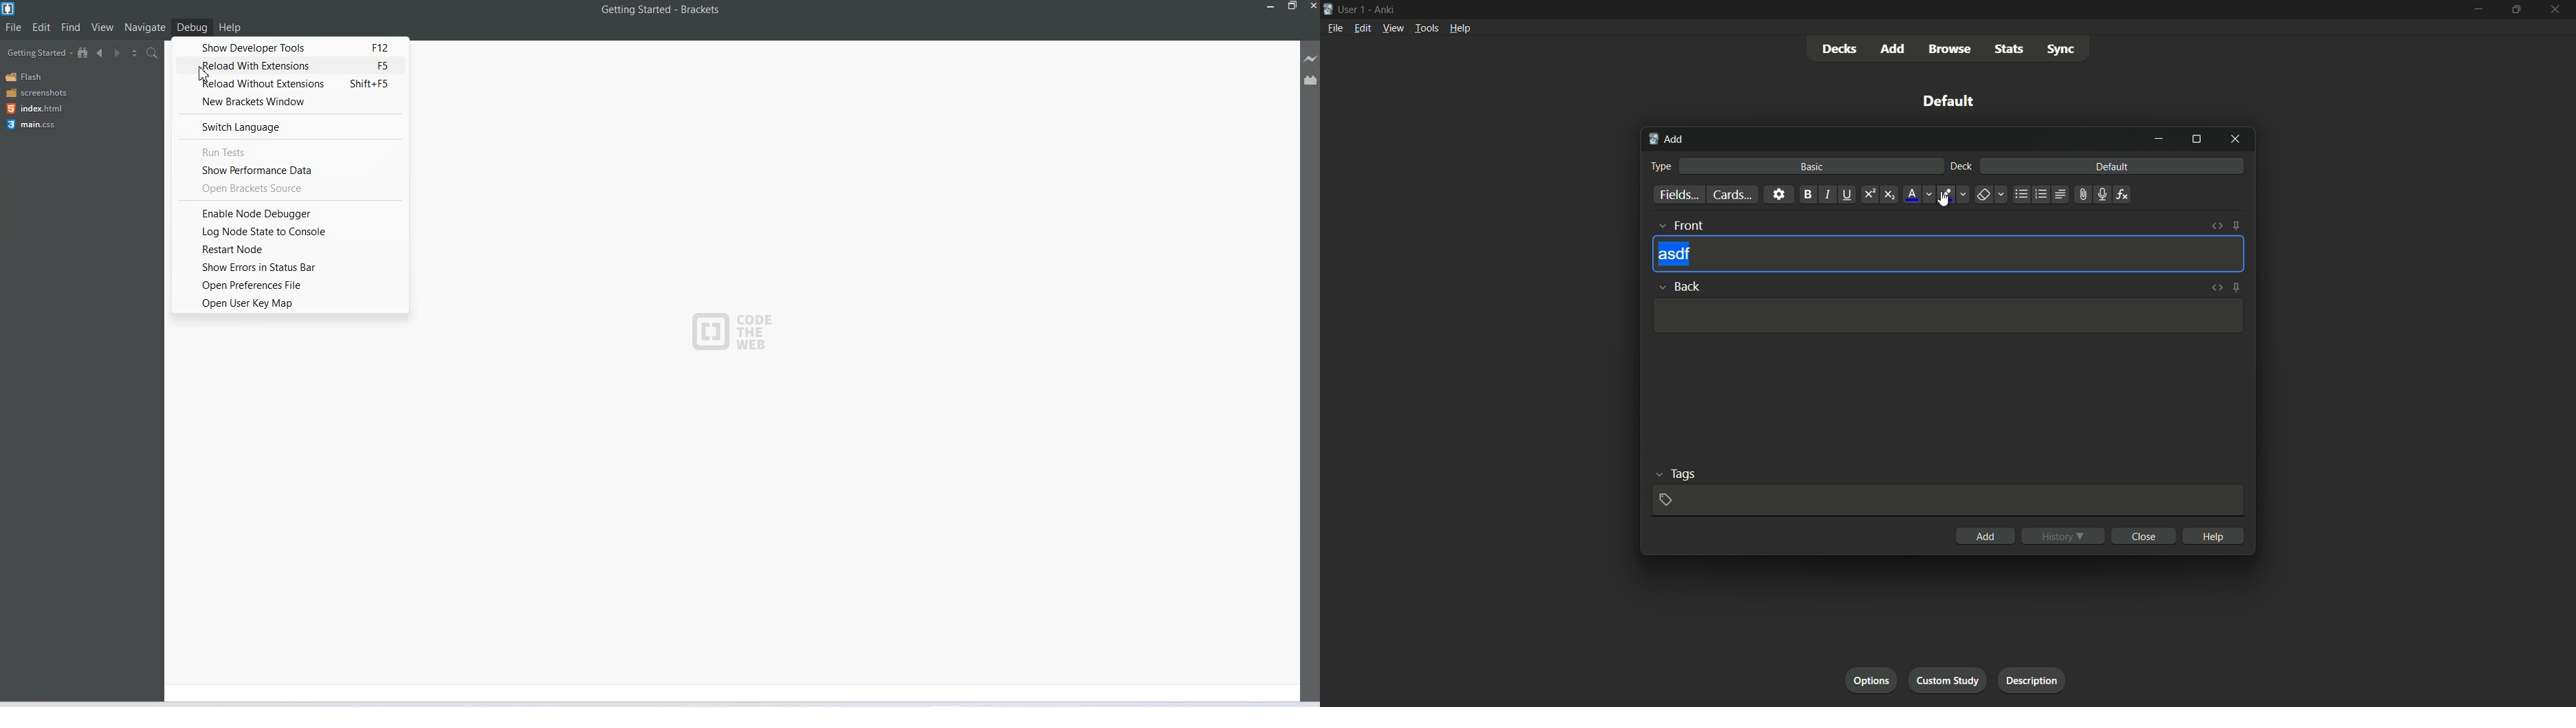 The height and width of the screenshot is (728, 2576). What do you see at coordinates (1890, 194) in the screenshot?
I see `subscript` at bounding box center [1890, 194].